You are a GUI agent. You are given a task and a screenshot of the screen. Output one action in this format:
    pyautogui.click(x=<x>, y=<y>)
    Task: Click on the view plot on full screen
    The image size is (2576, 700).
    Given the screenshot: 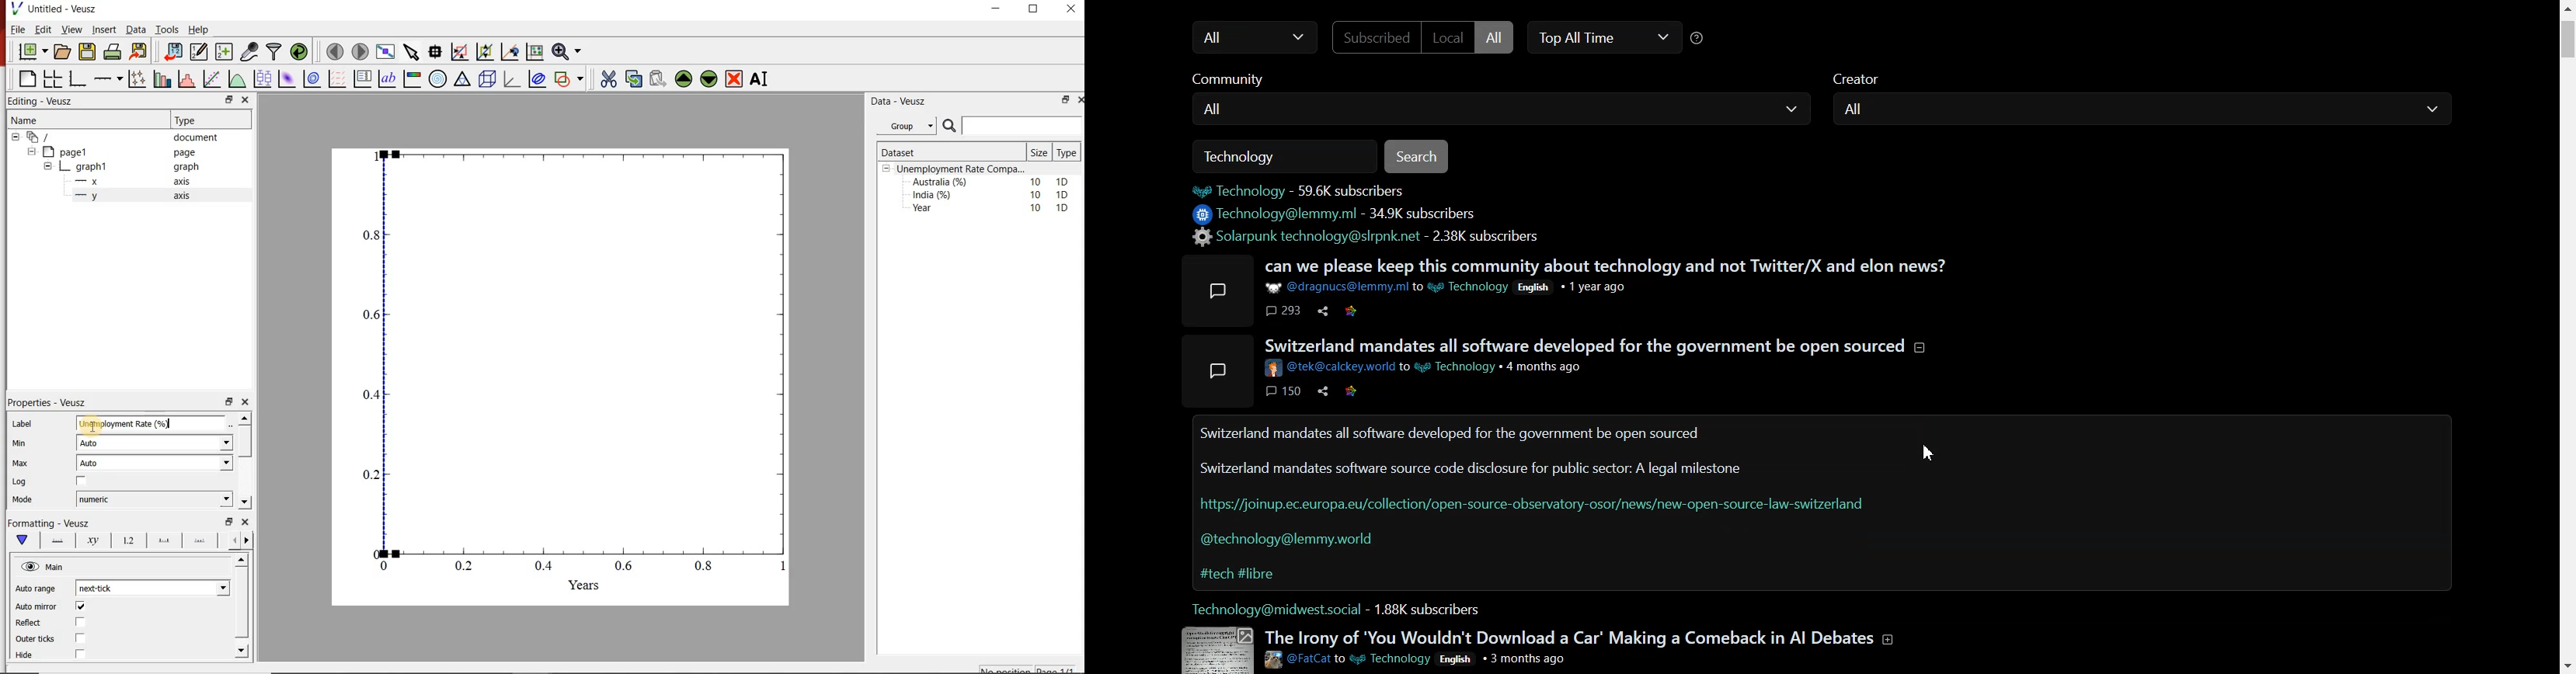 What is the action you would take?
    pyautogui.click(x=387, y=51)
    